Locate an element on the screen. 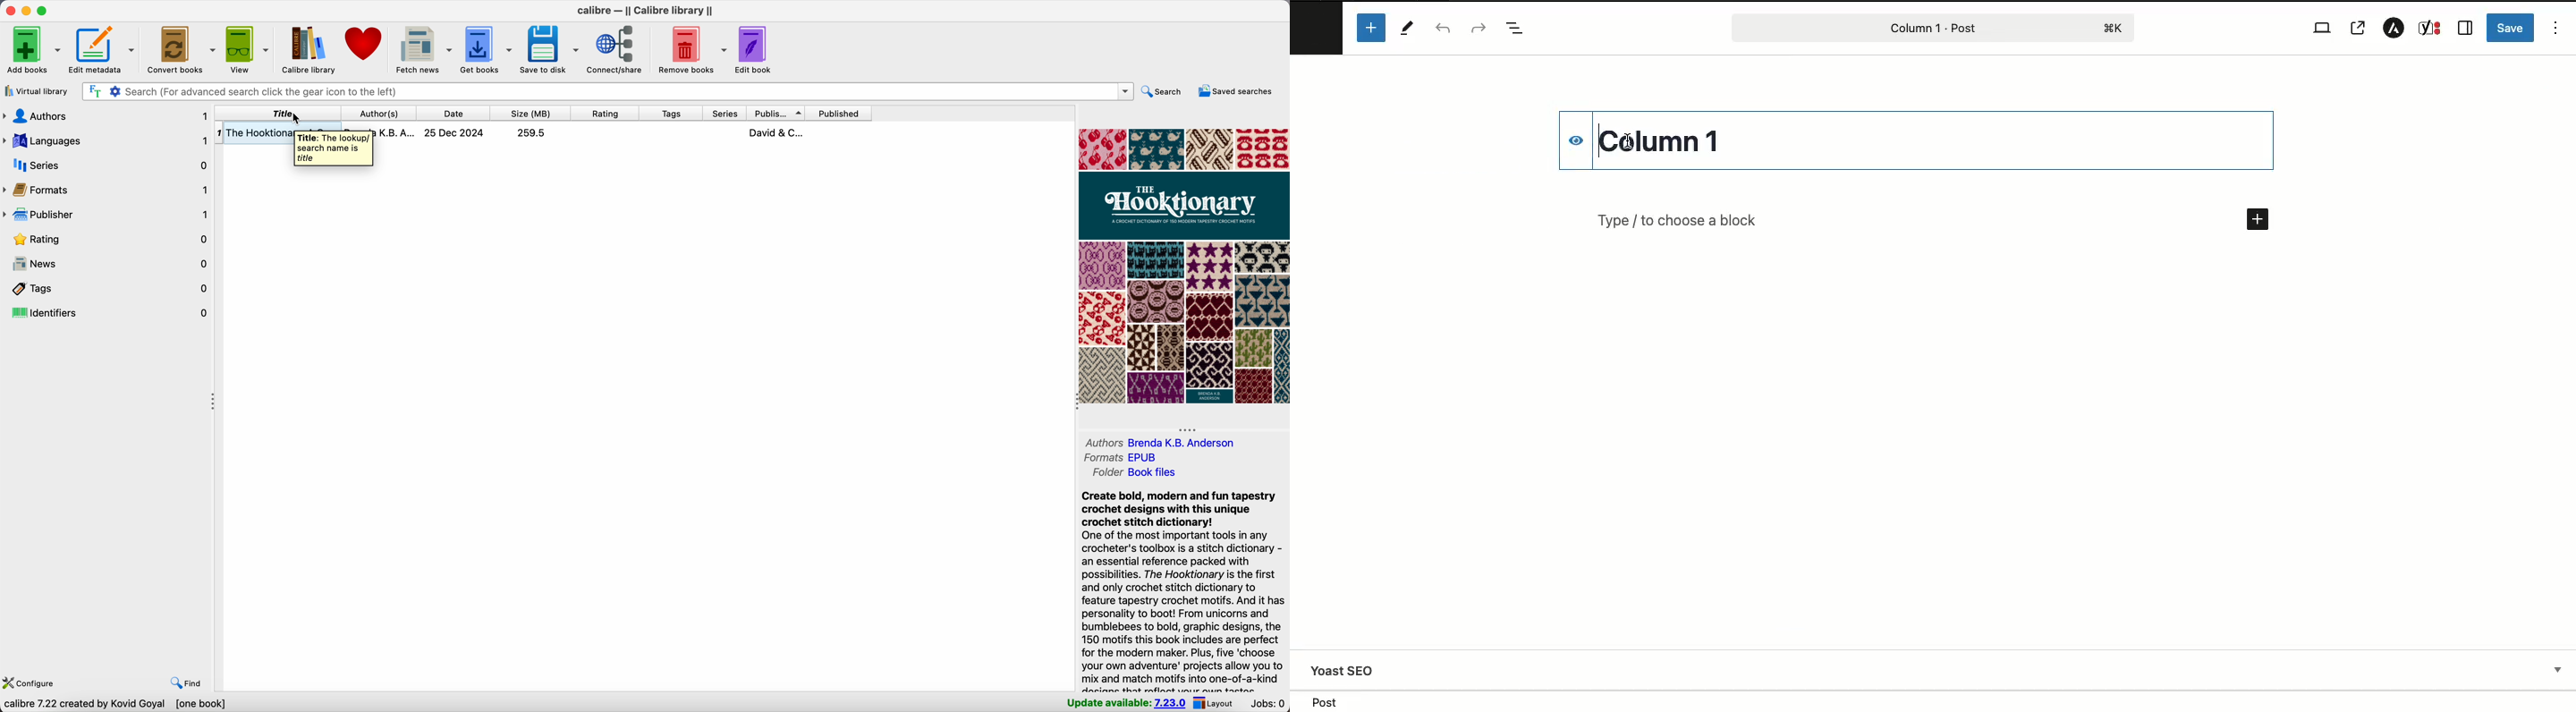 The height and width of the screenshot is (728, 2576). Tools is located at coordinates (1409, 28).